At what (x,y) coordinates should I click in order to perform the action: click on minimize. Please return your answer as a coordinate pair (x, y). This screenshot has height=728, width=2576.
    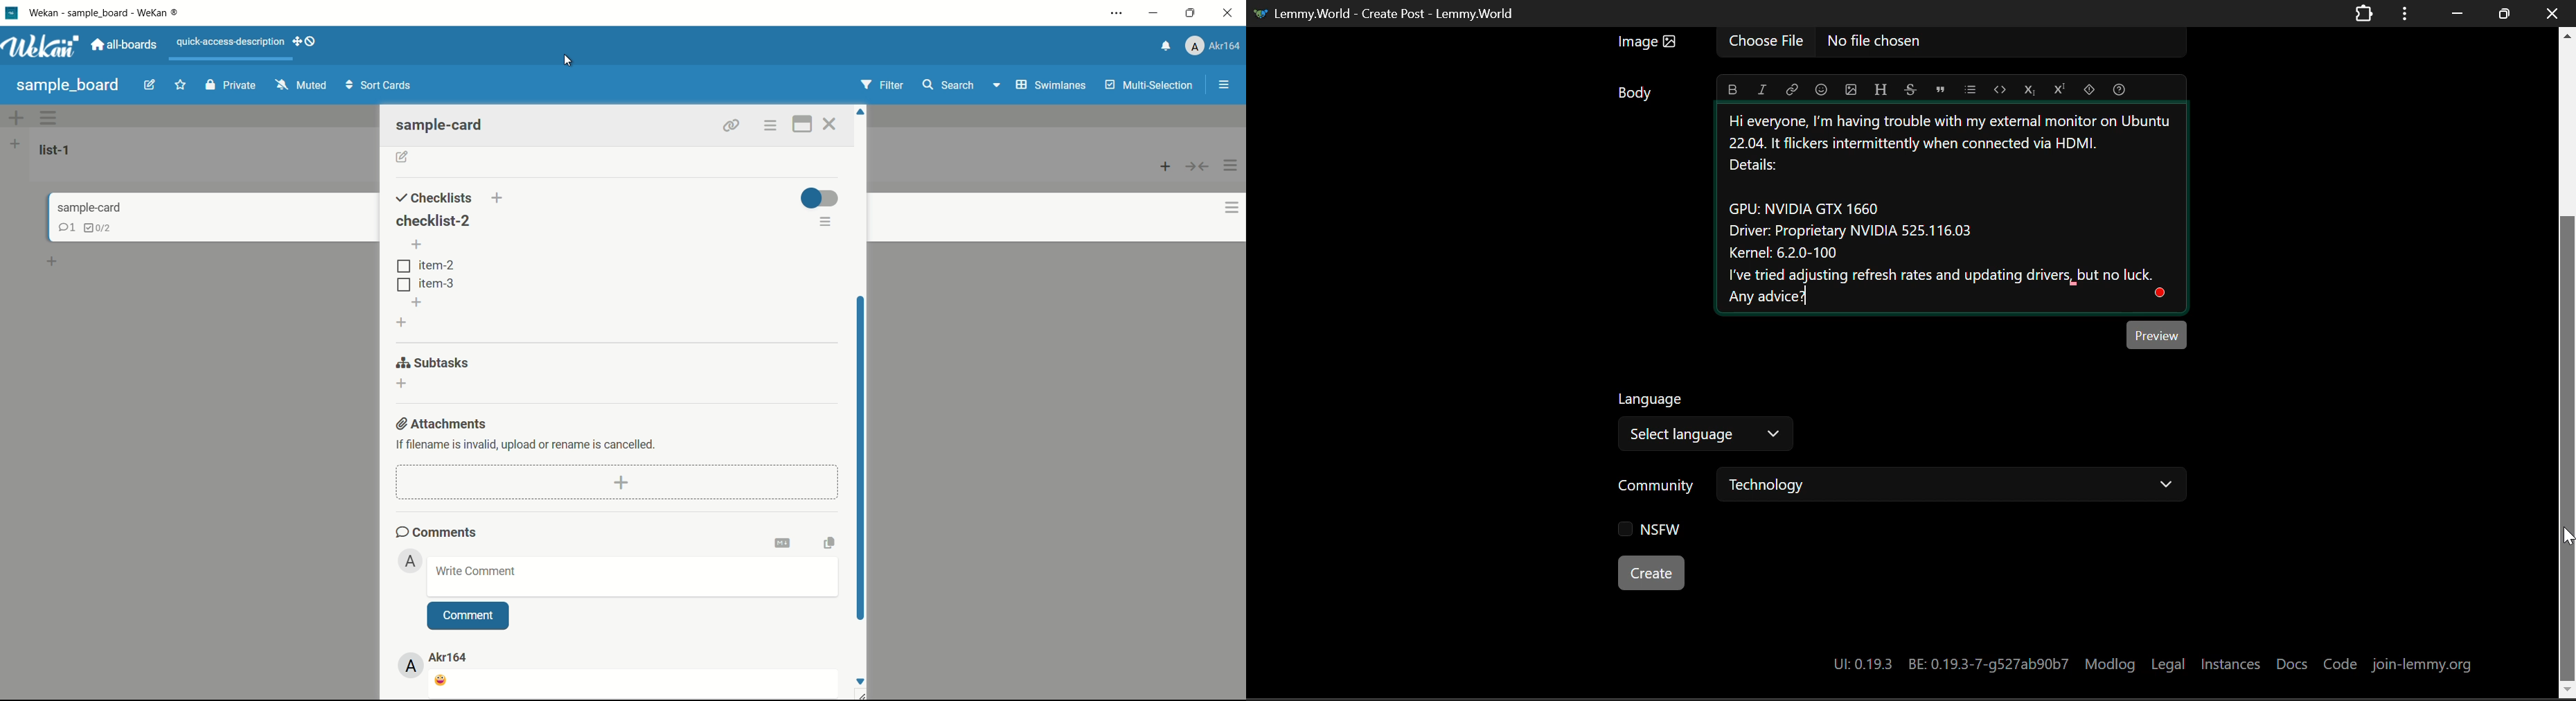
    Looking at the image, I should click on (1155, 13).